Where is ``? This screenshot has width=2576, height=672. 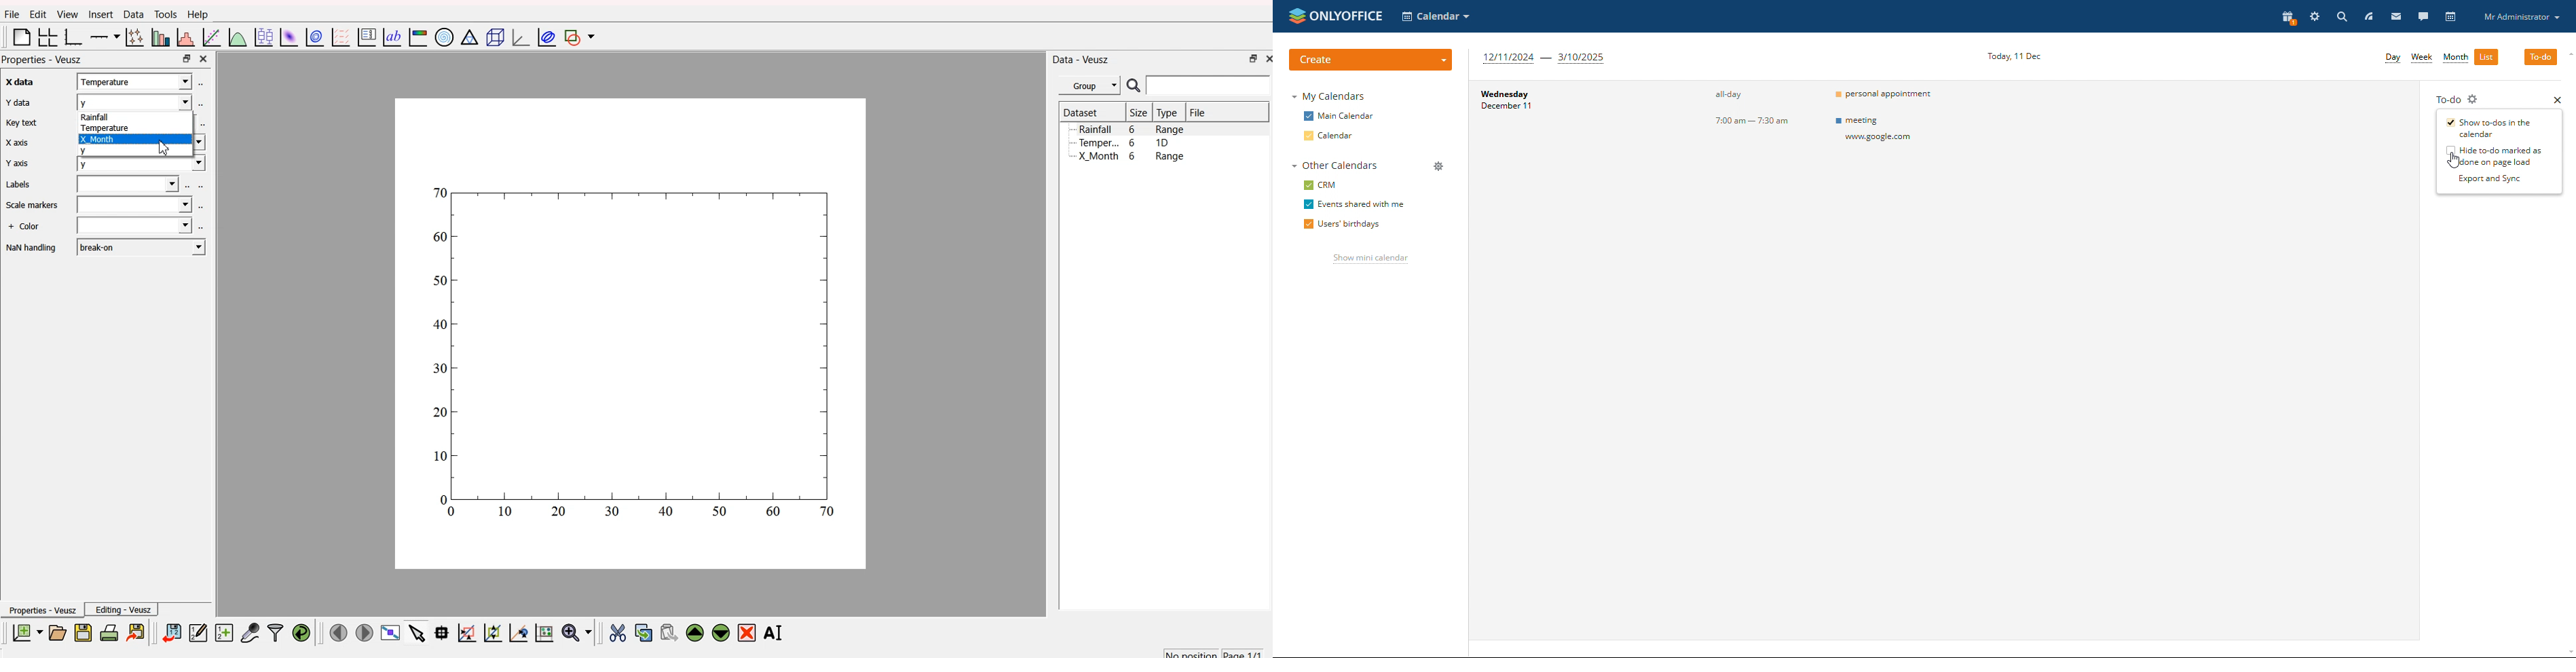  is located at coordinates (1897, 132).